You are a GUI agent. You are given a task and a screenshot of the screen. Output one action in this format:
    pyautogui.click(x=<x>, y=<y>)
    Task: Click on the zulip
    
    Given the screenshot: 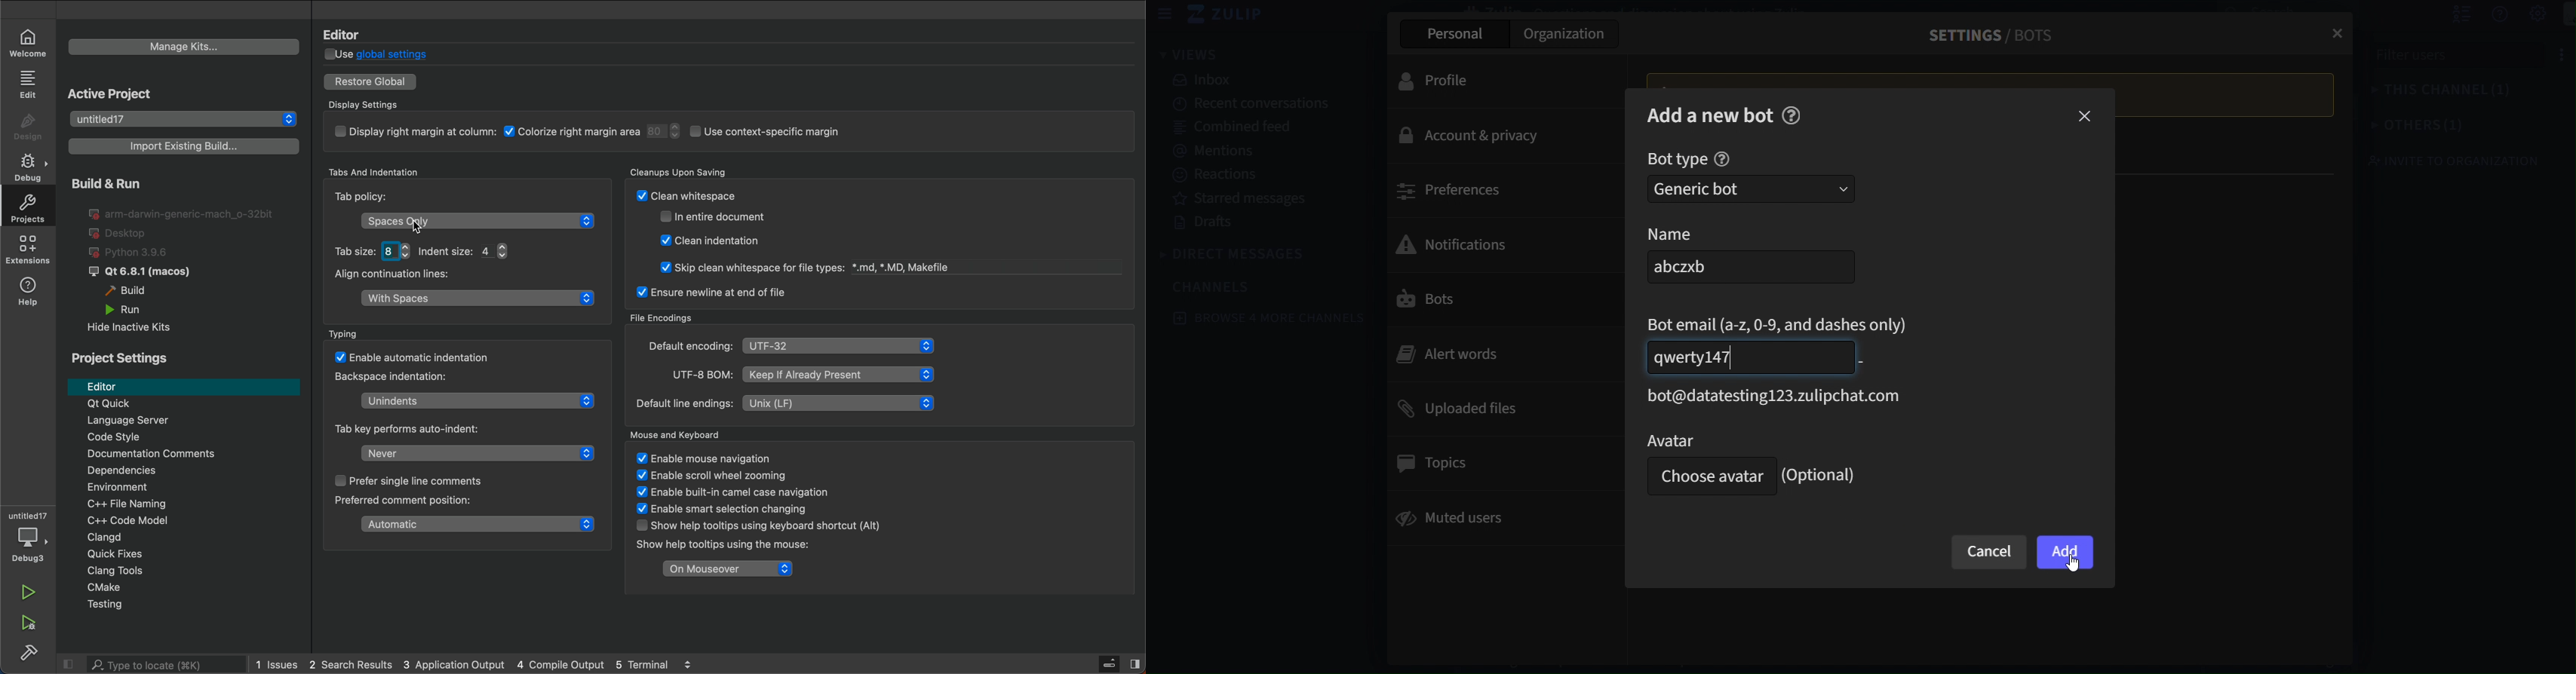 What is the action you would take?
    pyautogui.click(x=1231, y=15)
    